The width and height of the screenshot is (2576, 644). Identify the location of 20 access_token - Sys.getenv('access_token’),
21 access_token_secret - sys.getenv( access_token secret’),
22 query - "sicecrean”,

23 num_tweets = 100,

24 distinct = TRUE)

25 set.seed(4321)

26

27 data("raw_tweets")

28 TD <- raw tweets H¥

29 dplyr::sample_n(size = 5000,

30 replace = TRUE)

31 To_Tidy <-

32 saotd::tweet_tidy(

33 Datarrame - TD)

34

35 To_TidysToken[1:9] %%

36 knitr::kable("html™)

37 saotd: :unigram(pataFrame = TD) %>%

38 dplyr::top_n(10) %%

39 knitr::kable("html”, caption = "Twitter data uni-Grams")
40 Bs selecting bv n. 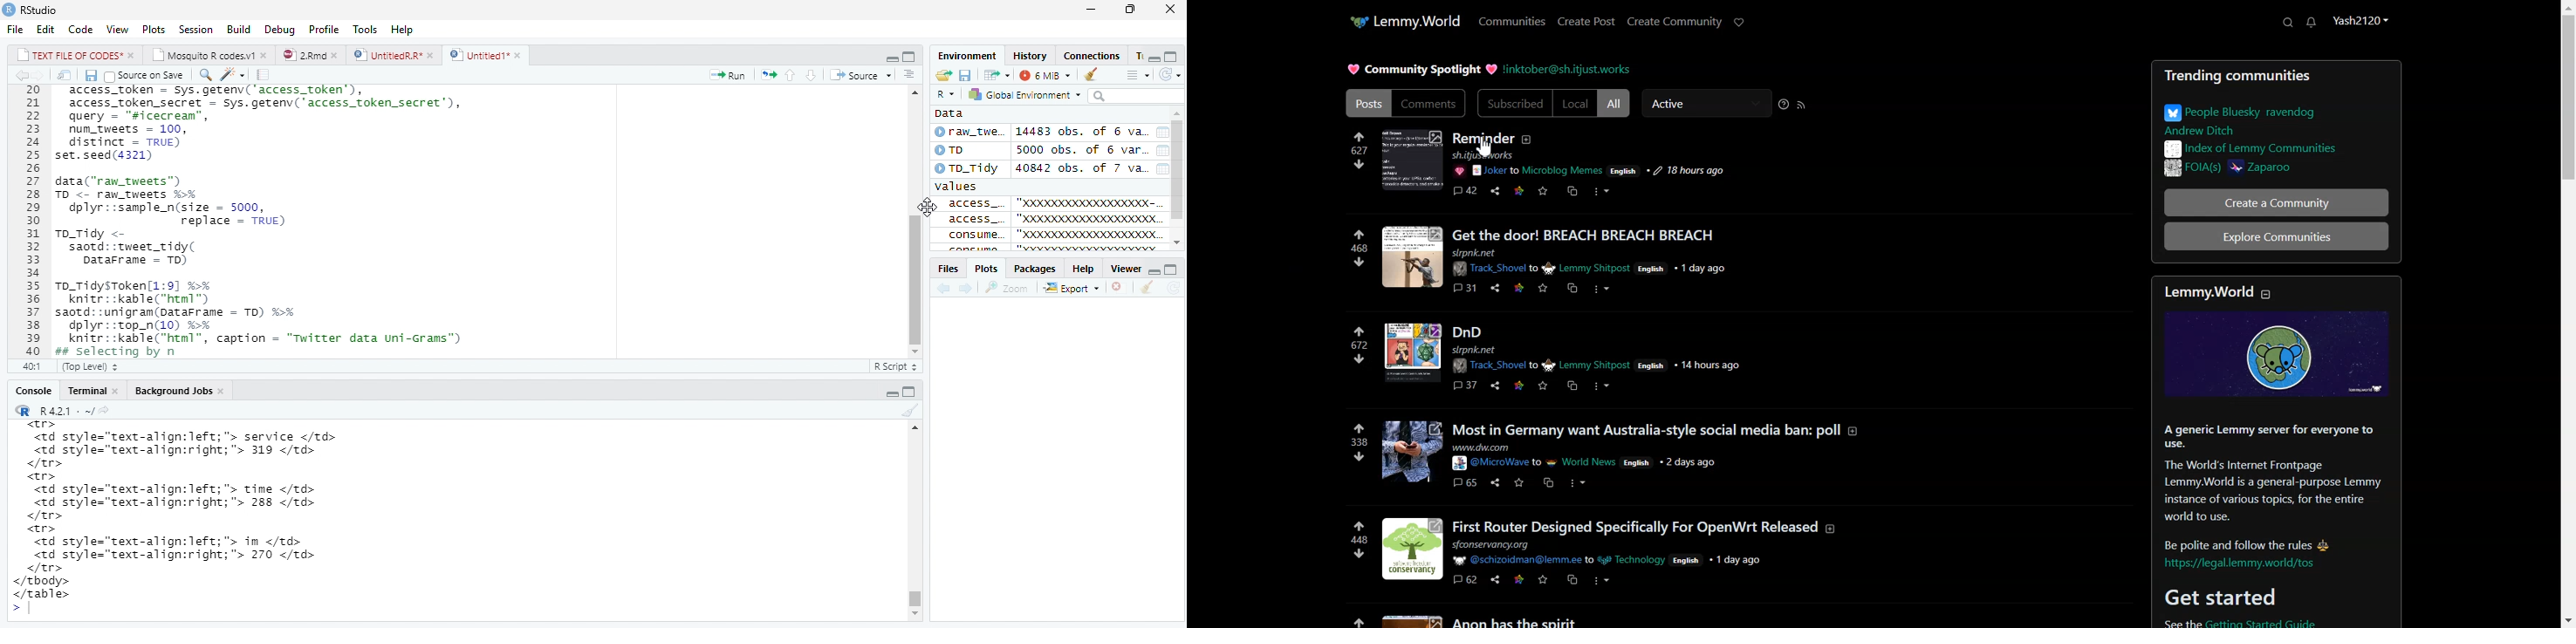
(264, 232).